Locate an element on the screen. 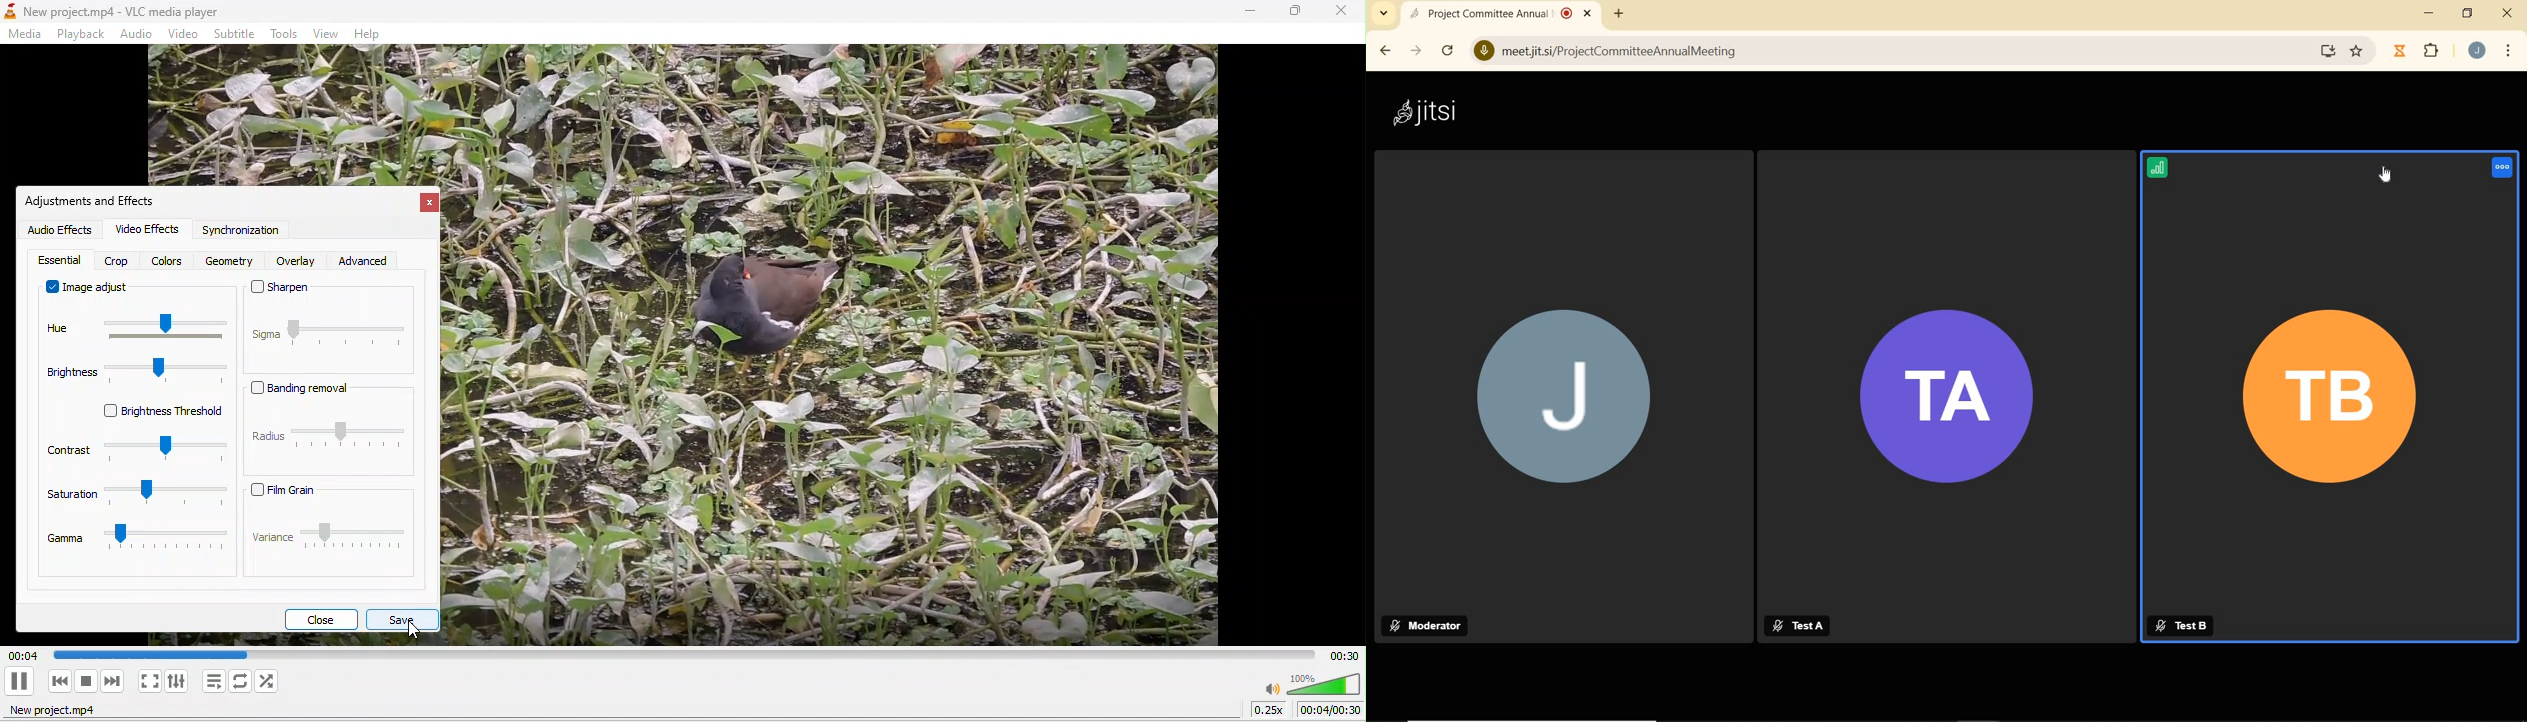 The image size is (2548, 728). REMOTE USER ONTROL is located at coordinates (2505, 170).